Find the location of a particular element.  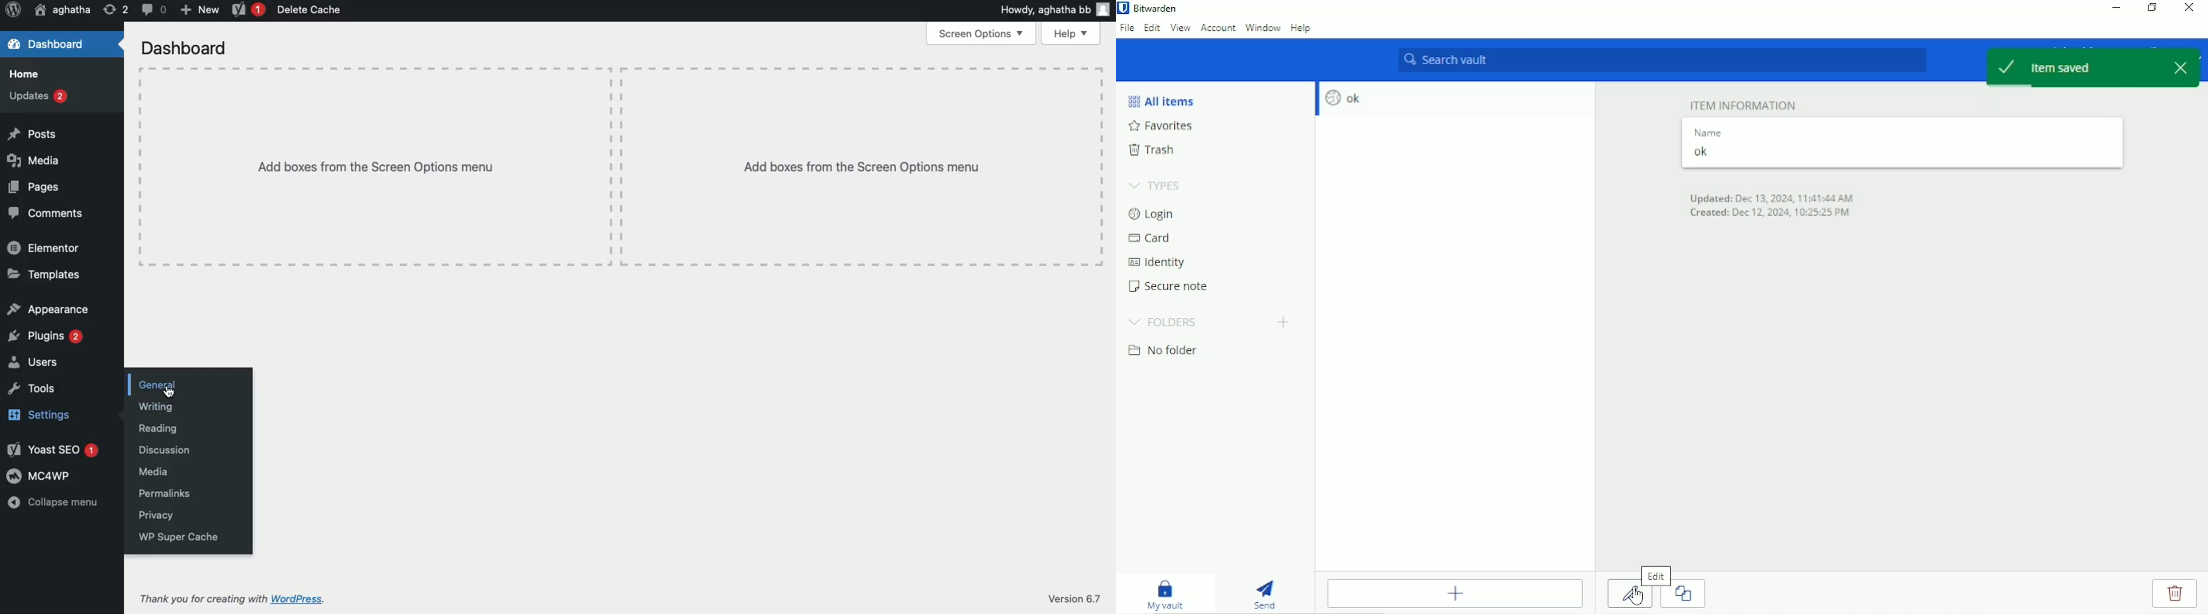

Add boxes from the screen options menu is located at coordinates (620, 167).